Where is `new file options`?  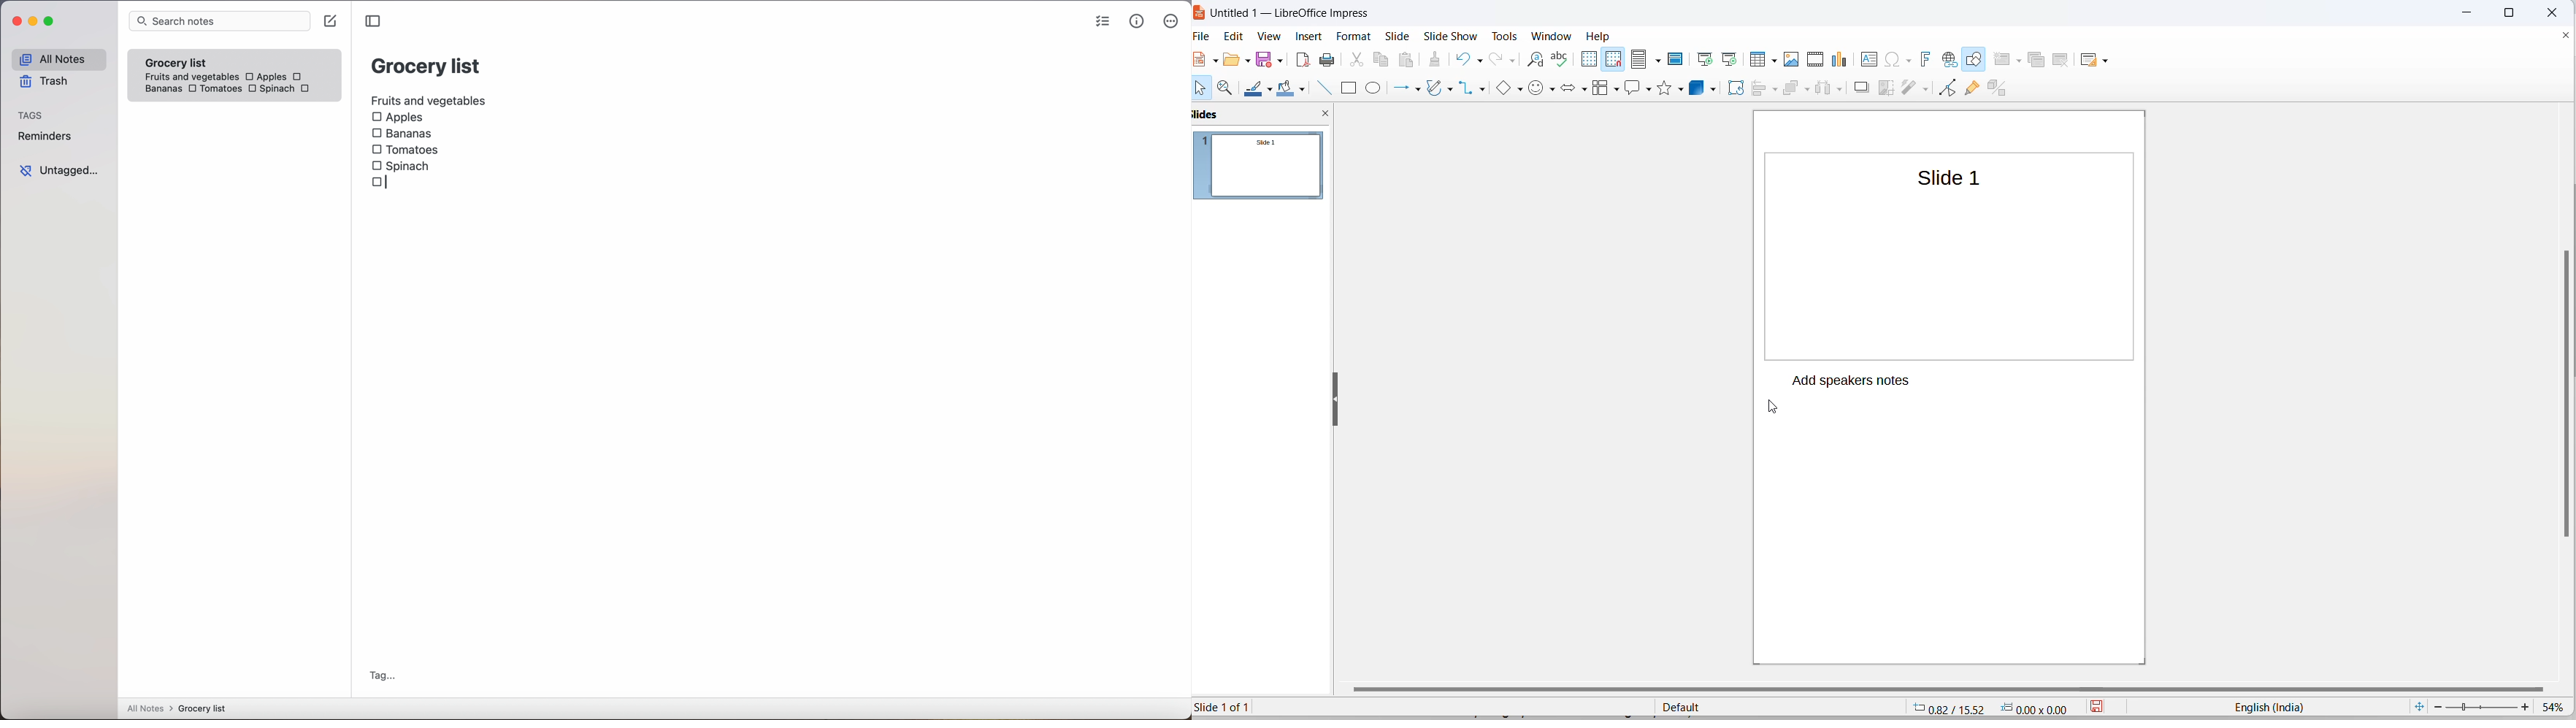
new file options is located at coordinates (1214, 64).